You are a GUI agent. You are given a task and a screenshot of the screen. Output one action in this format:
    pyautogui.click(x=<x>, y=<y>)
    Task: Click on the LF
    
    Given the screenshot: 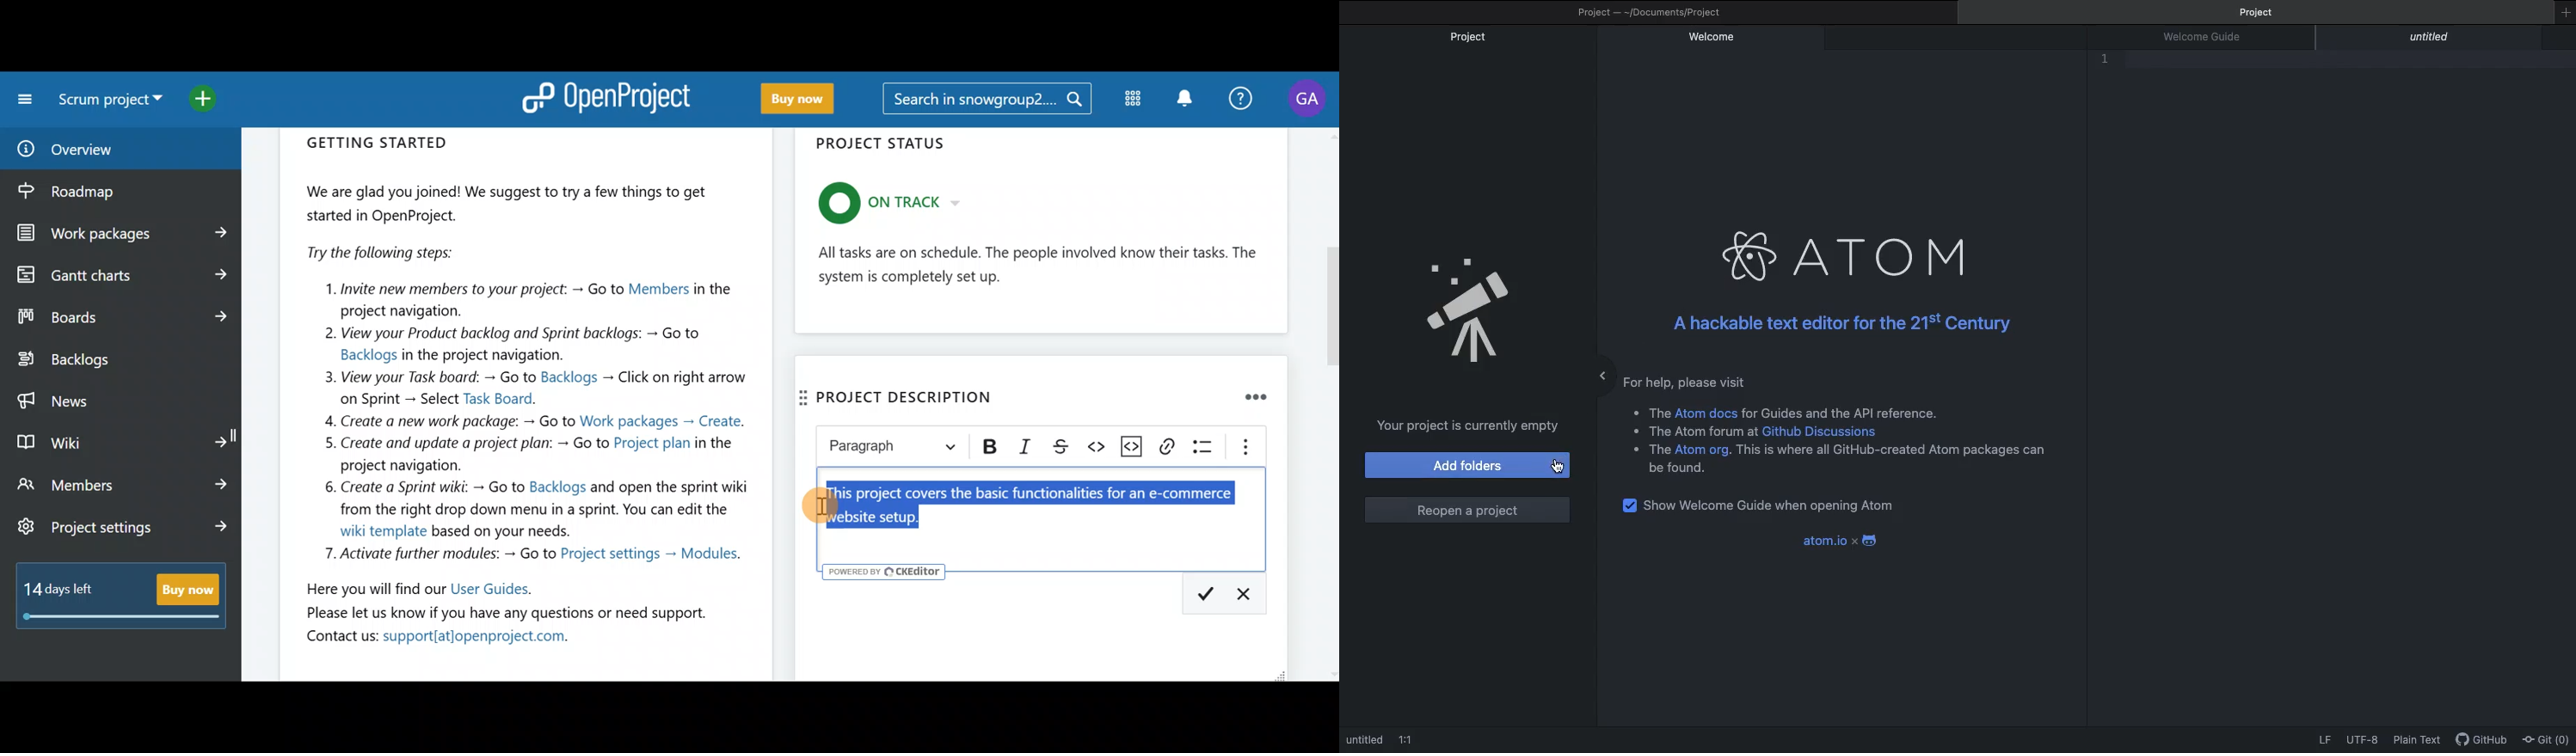 What is the action you would take?
    pyautogui.click(x=2326, y=737)
    